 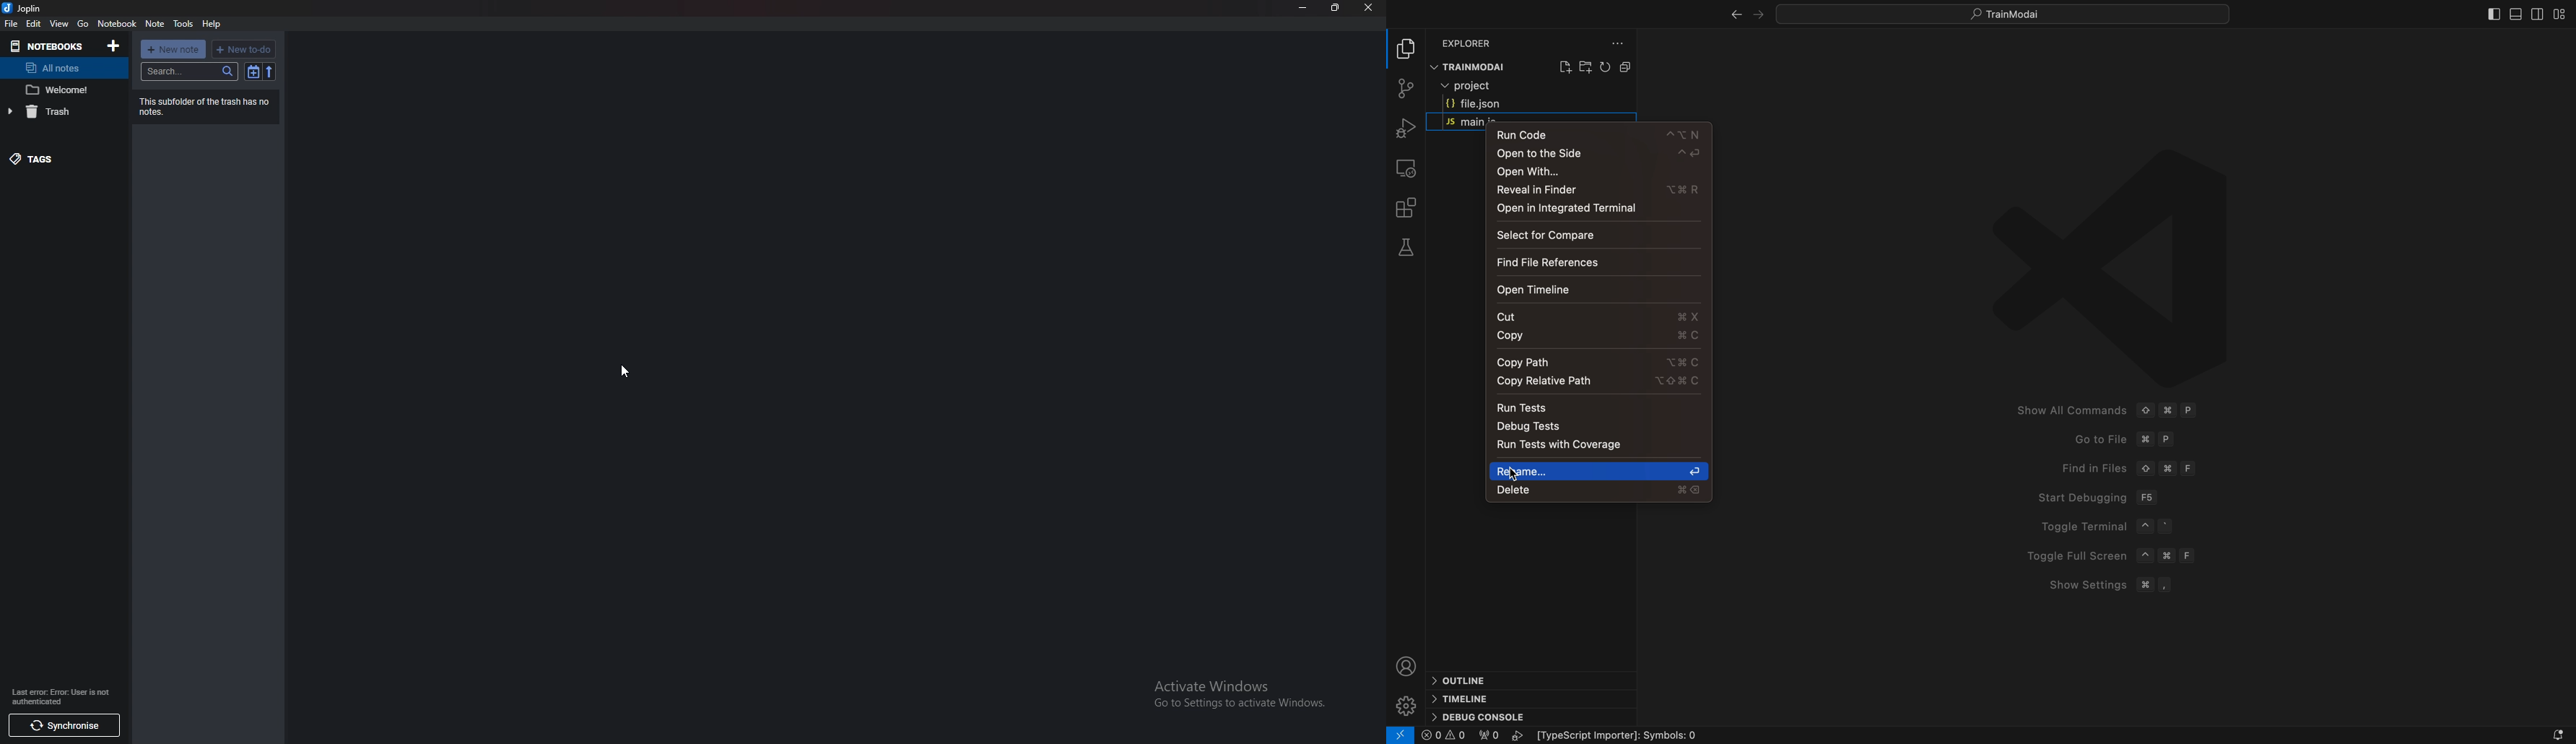 I want to click on trash, so click(x=61, y=112).